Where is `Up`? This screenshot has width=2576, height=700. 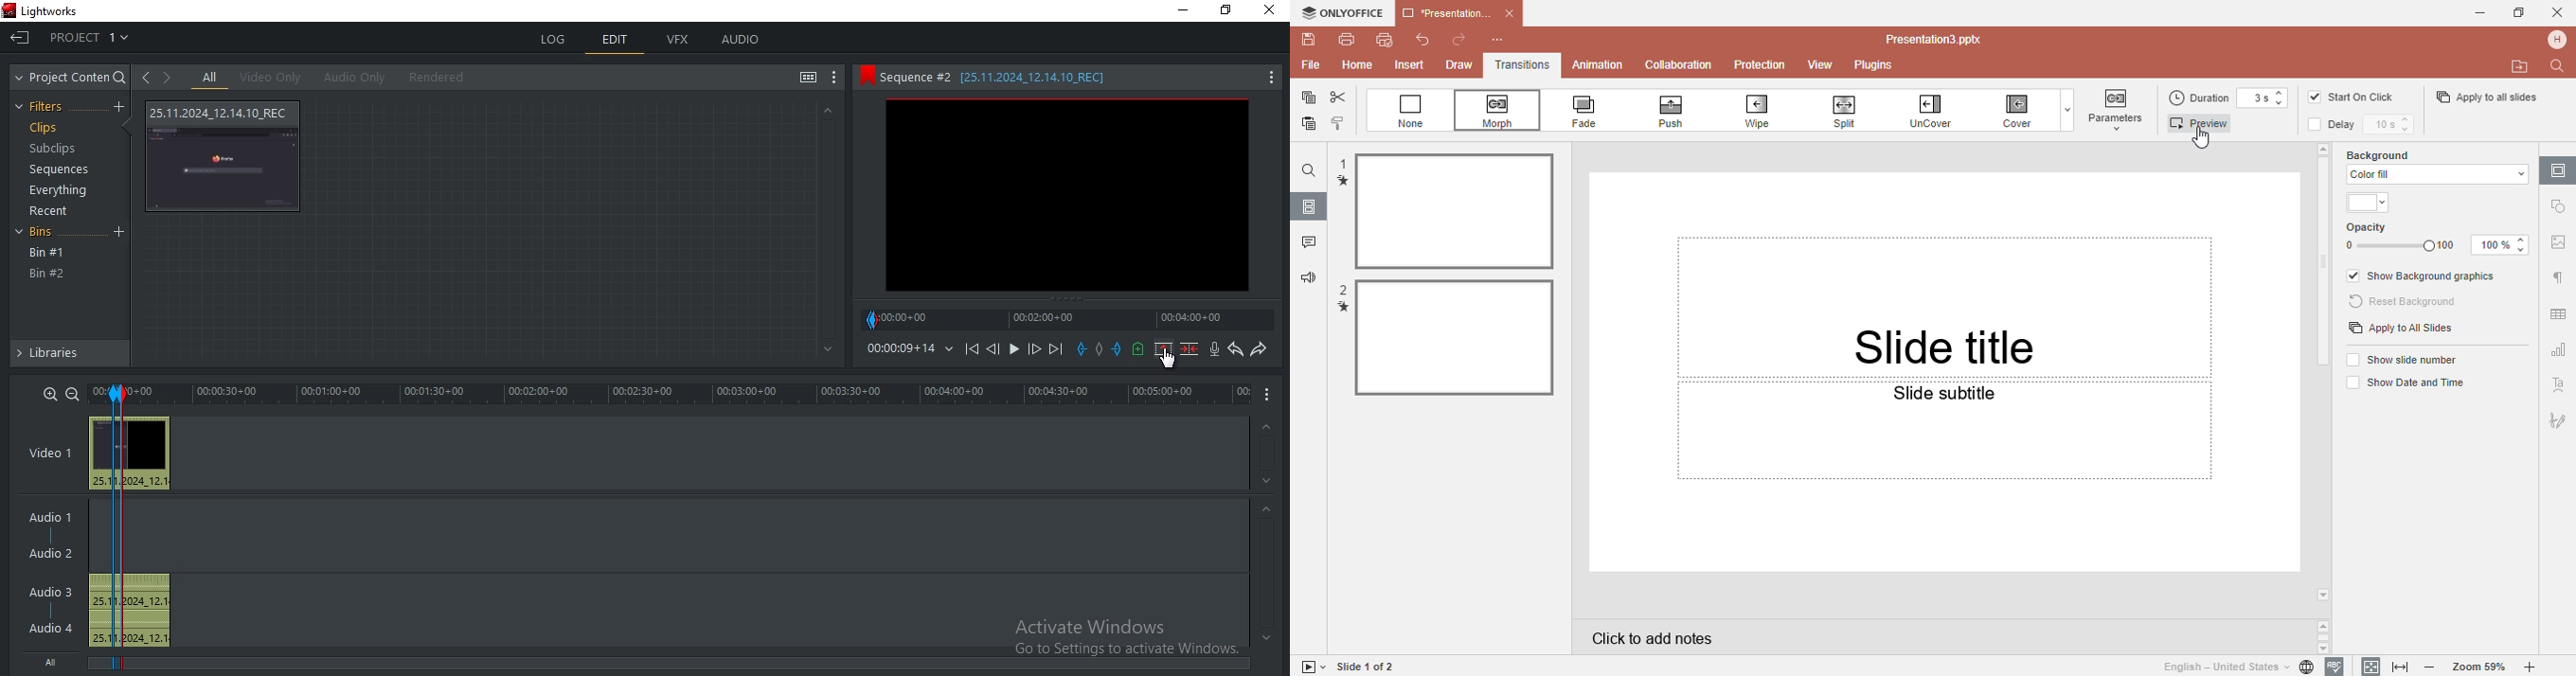 Up is located at coordinates (1268, 424).